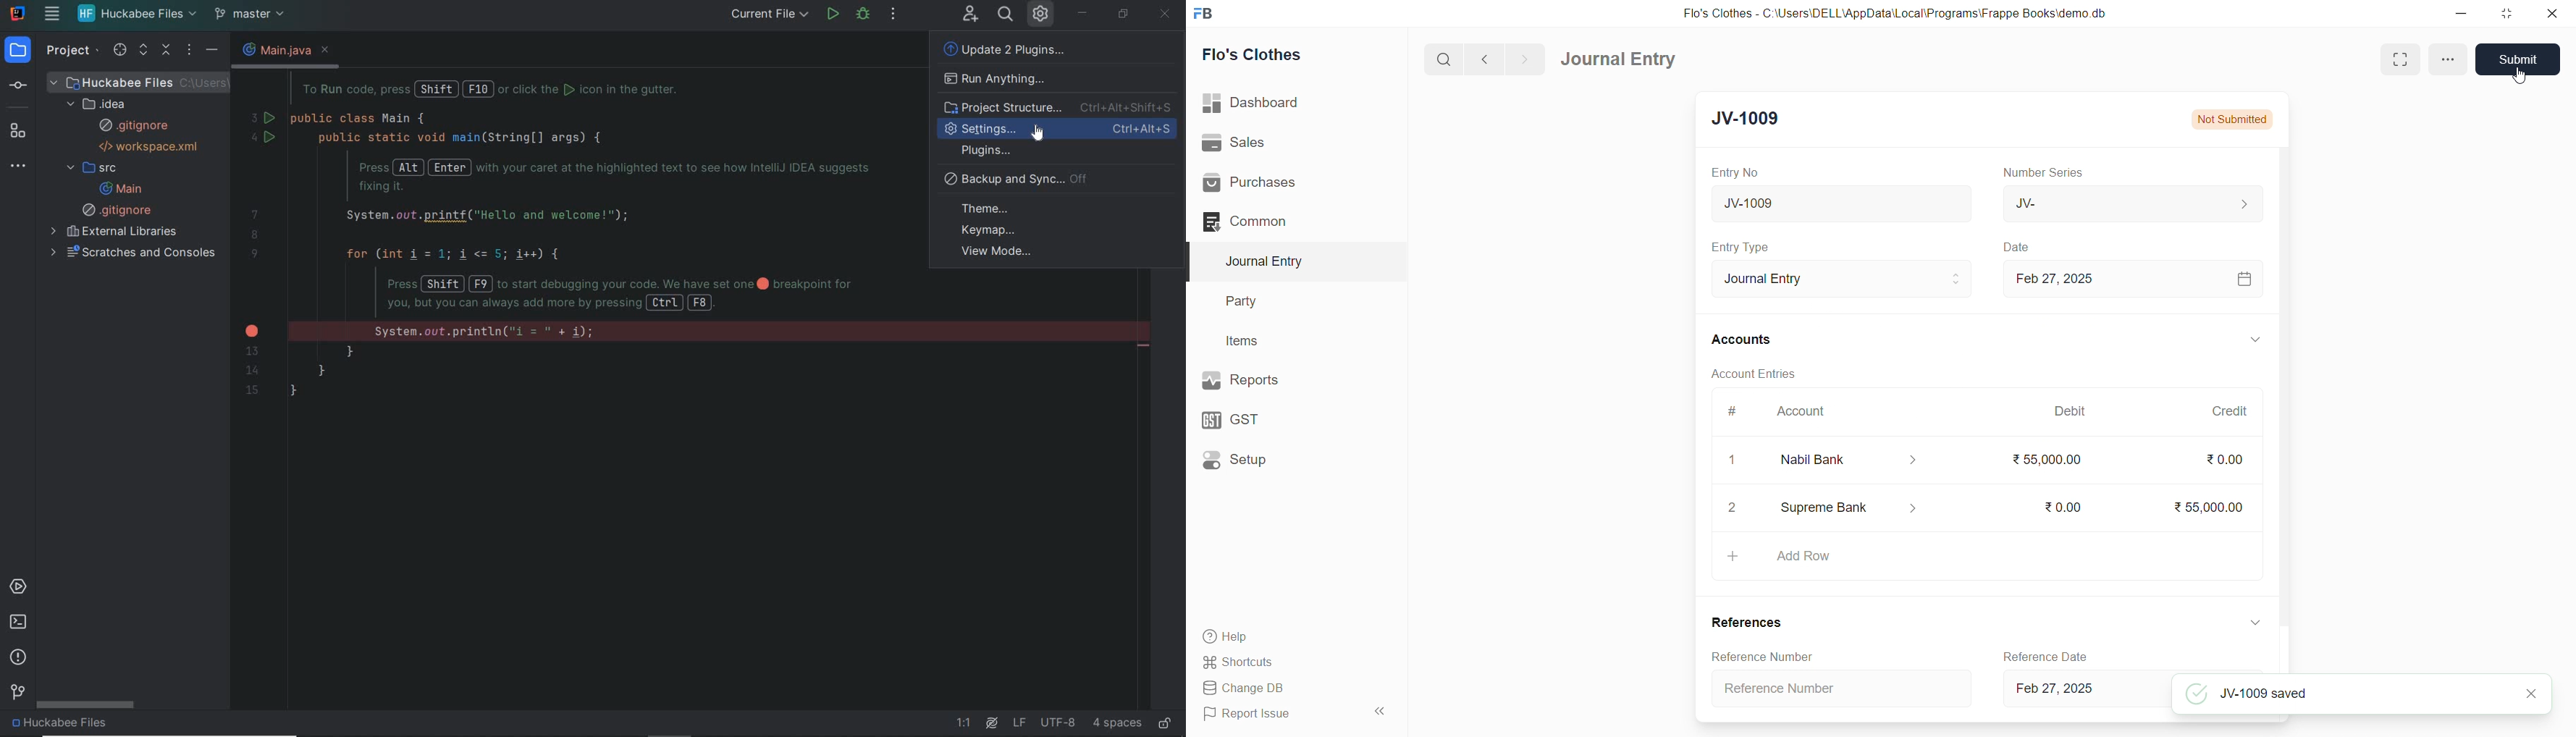  Describe the element at coordinates (1486, 60) in the screenshot. I see `navigate backward` at that location.